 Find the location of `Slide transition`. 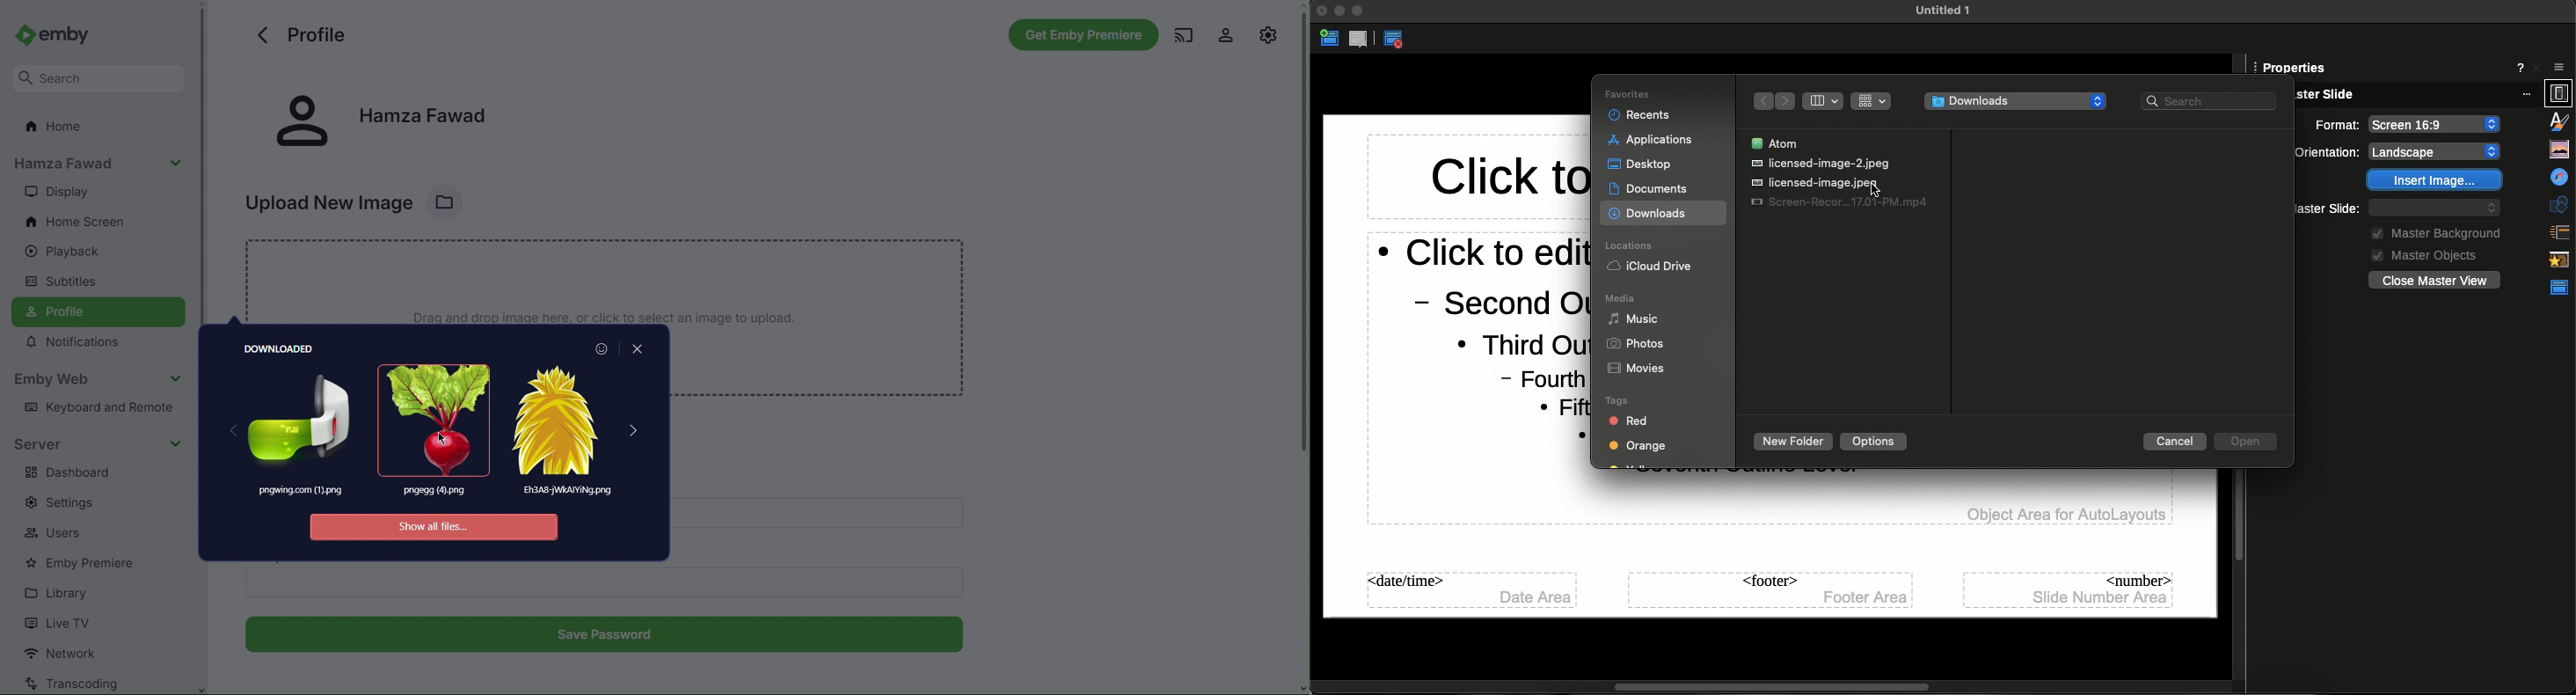

Slide transition is located at coordinates (2560, 201).